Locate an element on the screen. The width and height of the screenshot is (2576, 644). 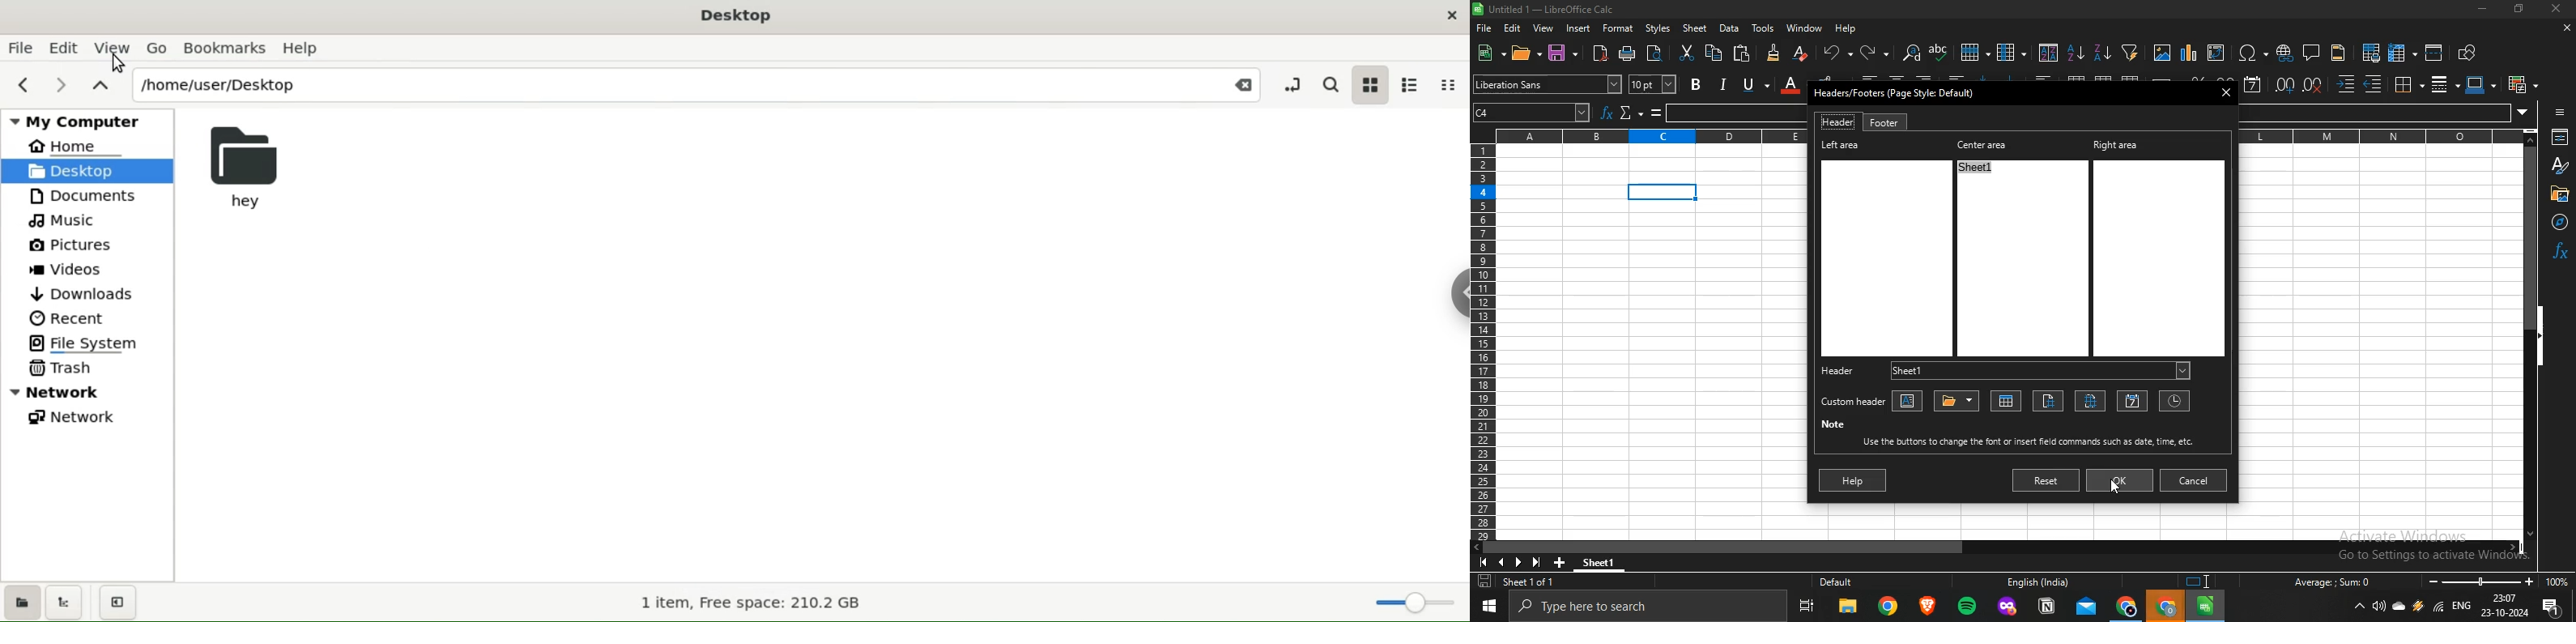
previous is located at coordinates (21, 86).